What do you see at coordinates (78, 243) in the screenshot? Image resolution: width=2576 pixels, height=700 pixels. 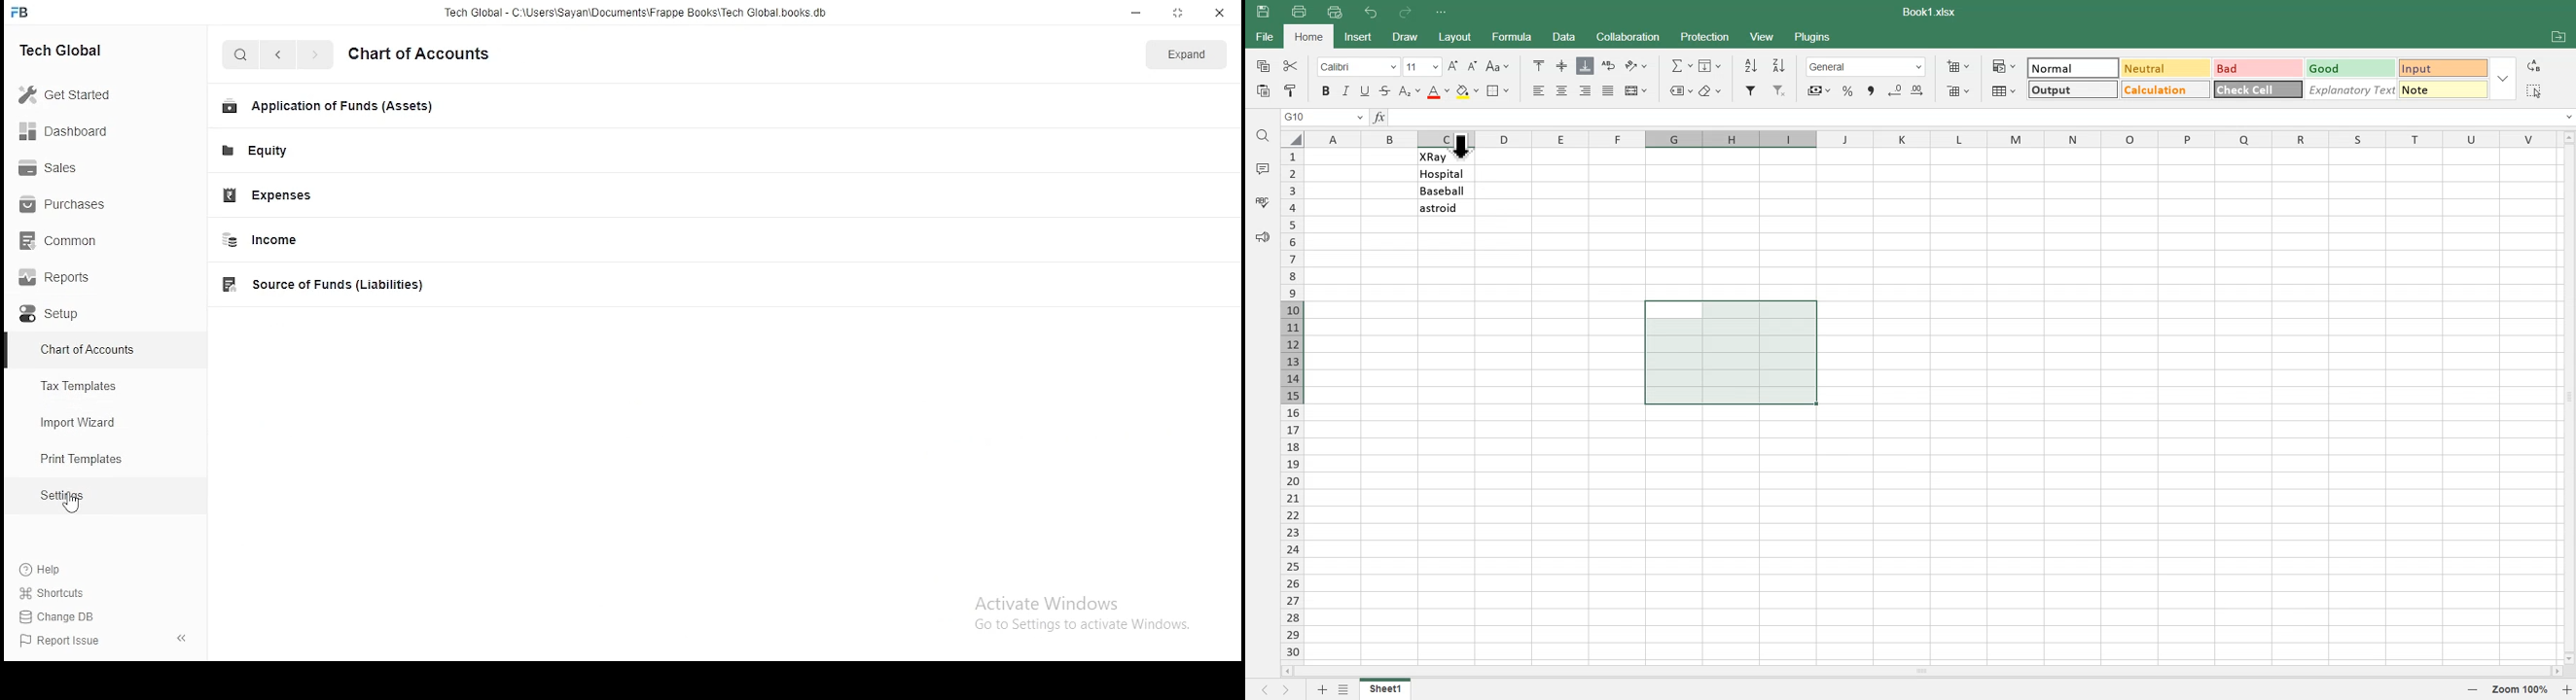 I see `common ` at bounding box center [78, 243].